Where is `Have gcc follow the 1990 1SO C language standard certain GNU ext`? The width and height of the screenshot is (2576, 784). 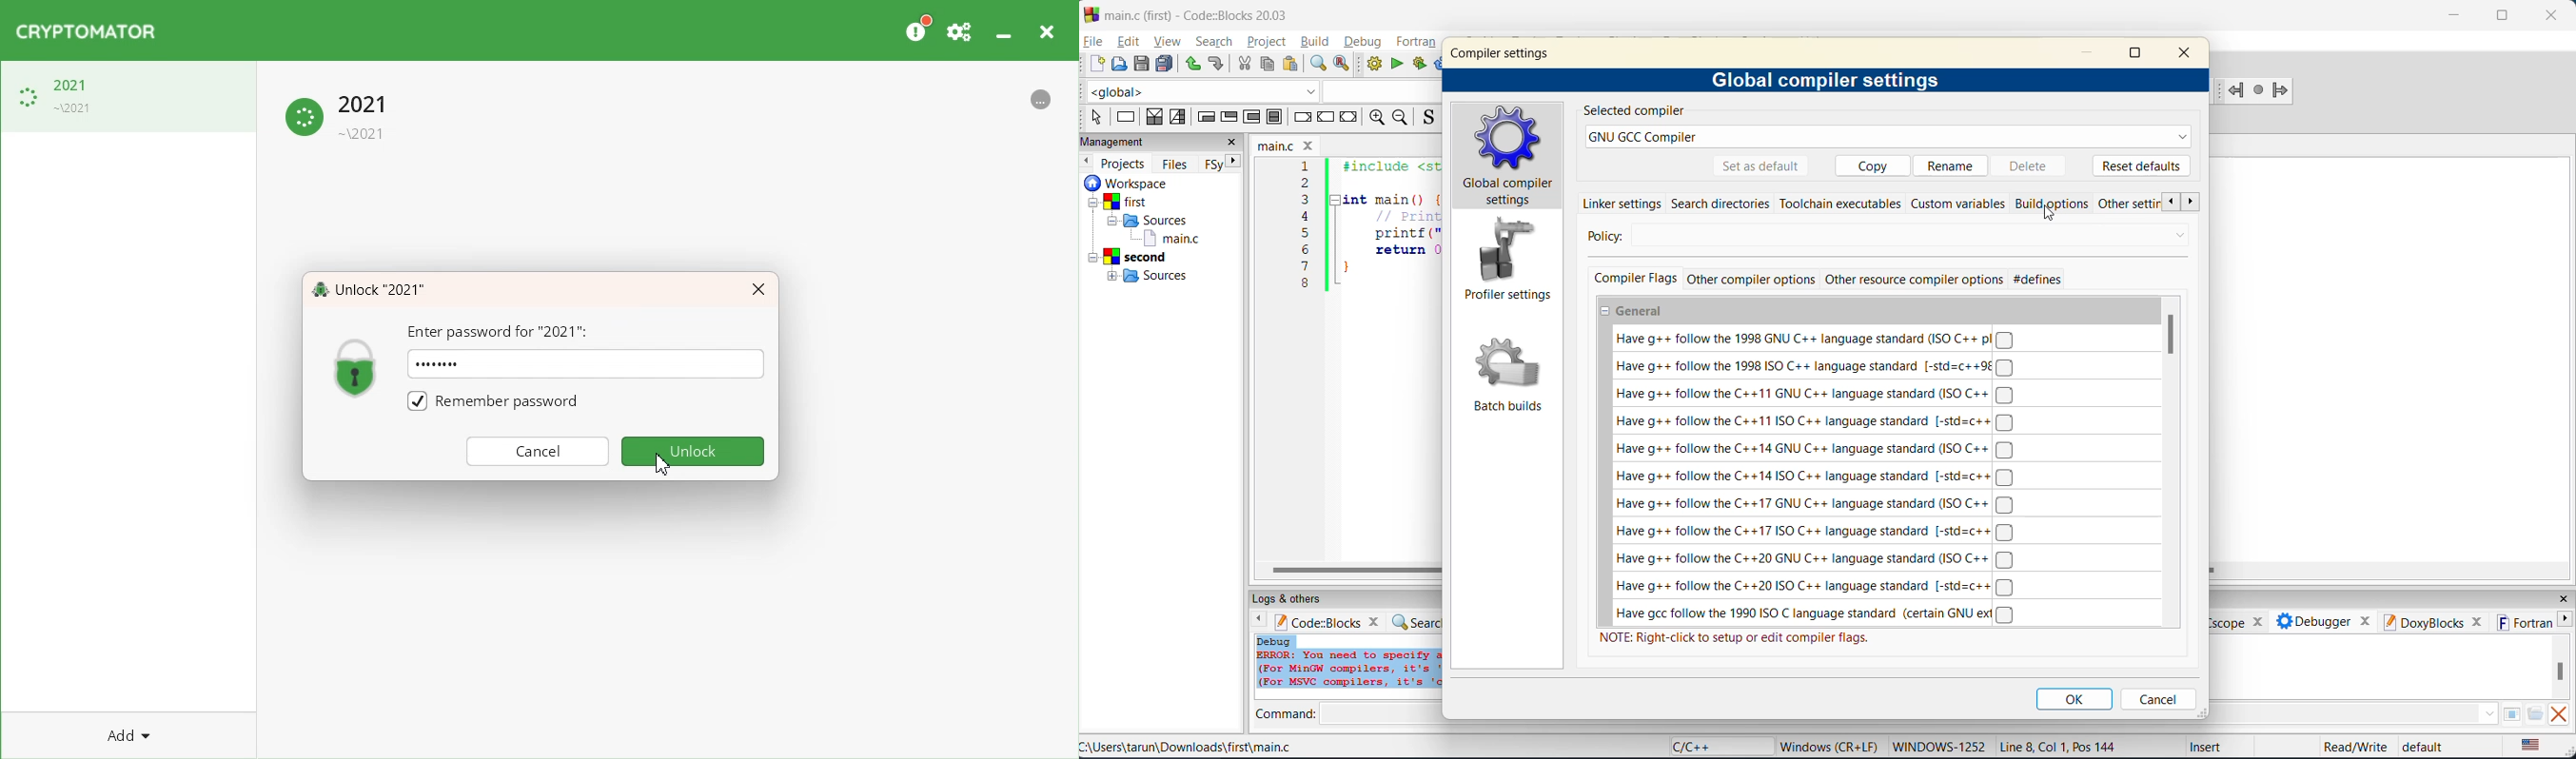
Have gcc follow the 1990 1SO C language standard certain GNU ext is located at coordinates (1818, 614).